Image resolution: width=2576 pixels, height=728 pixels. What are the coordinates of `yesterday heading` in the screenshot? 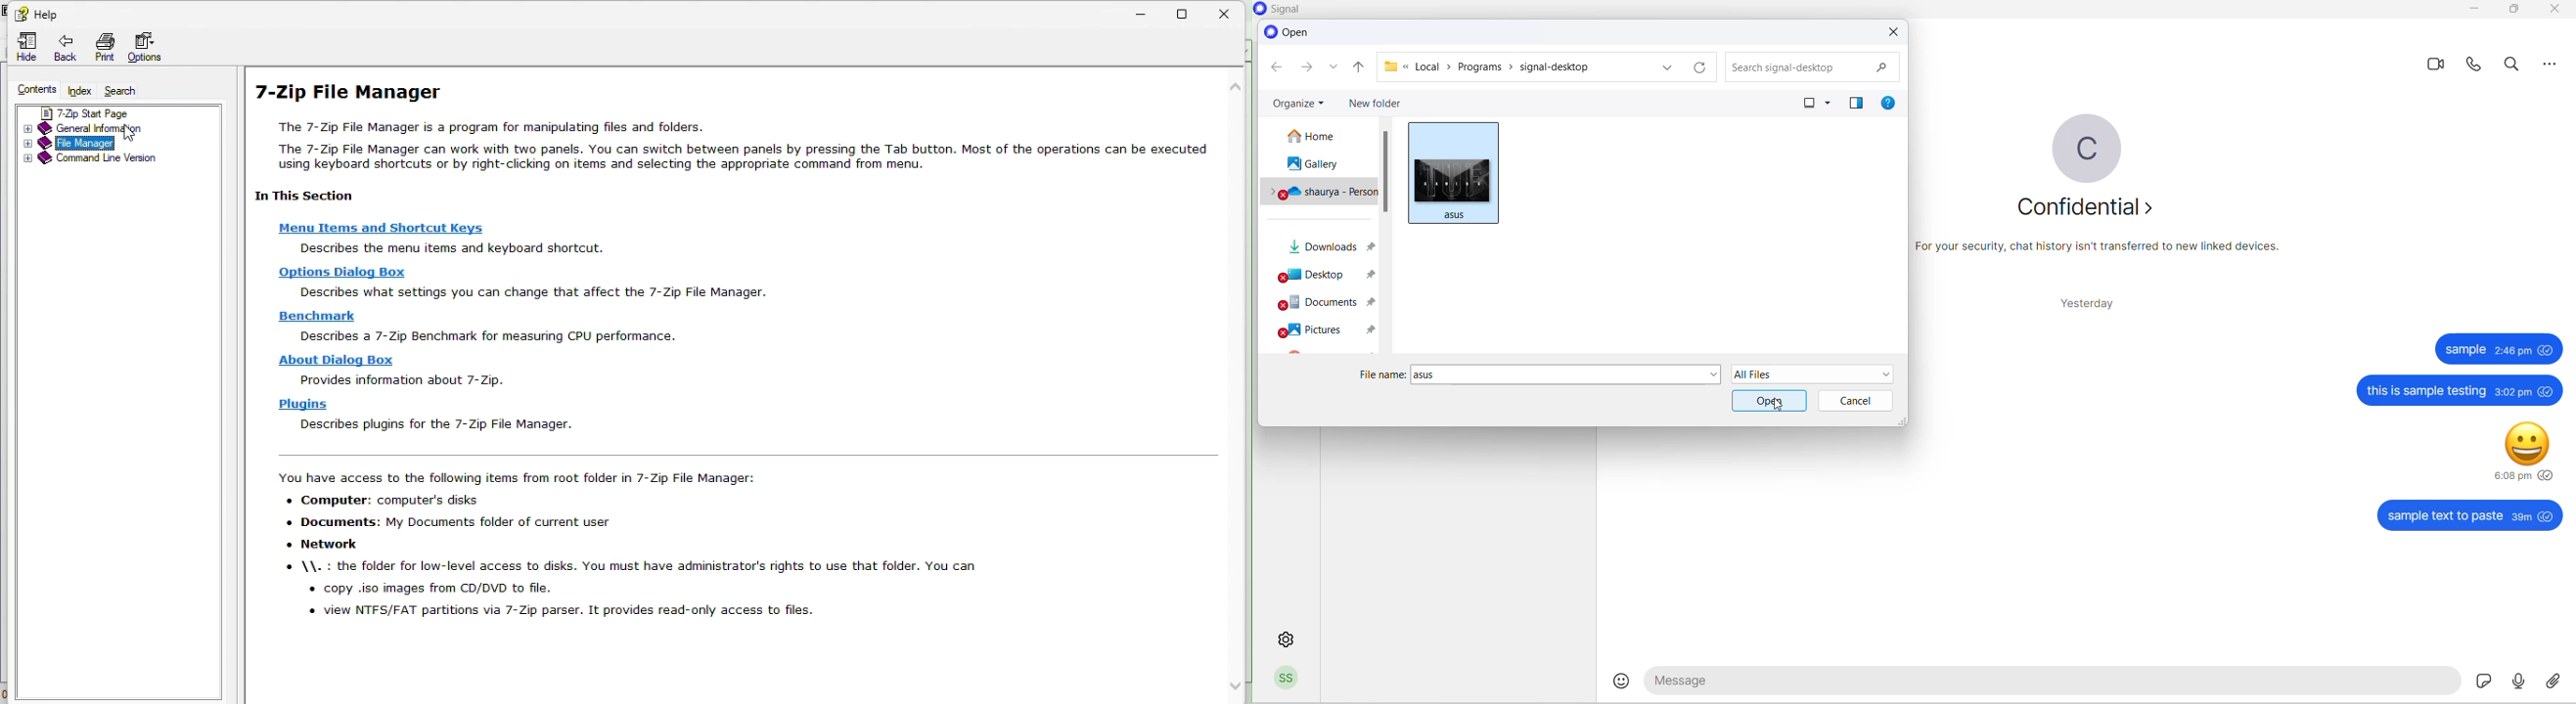 It's located at (2083, 303).